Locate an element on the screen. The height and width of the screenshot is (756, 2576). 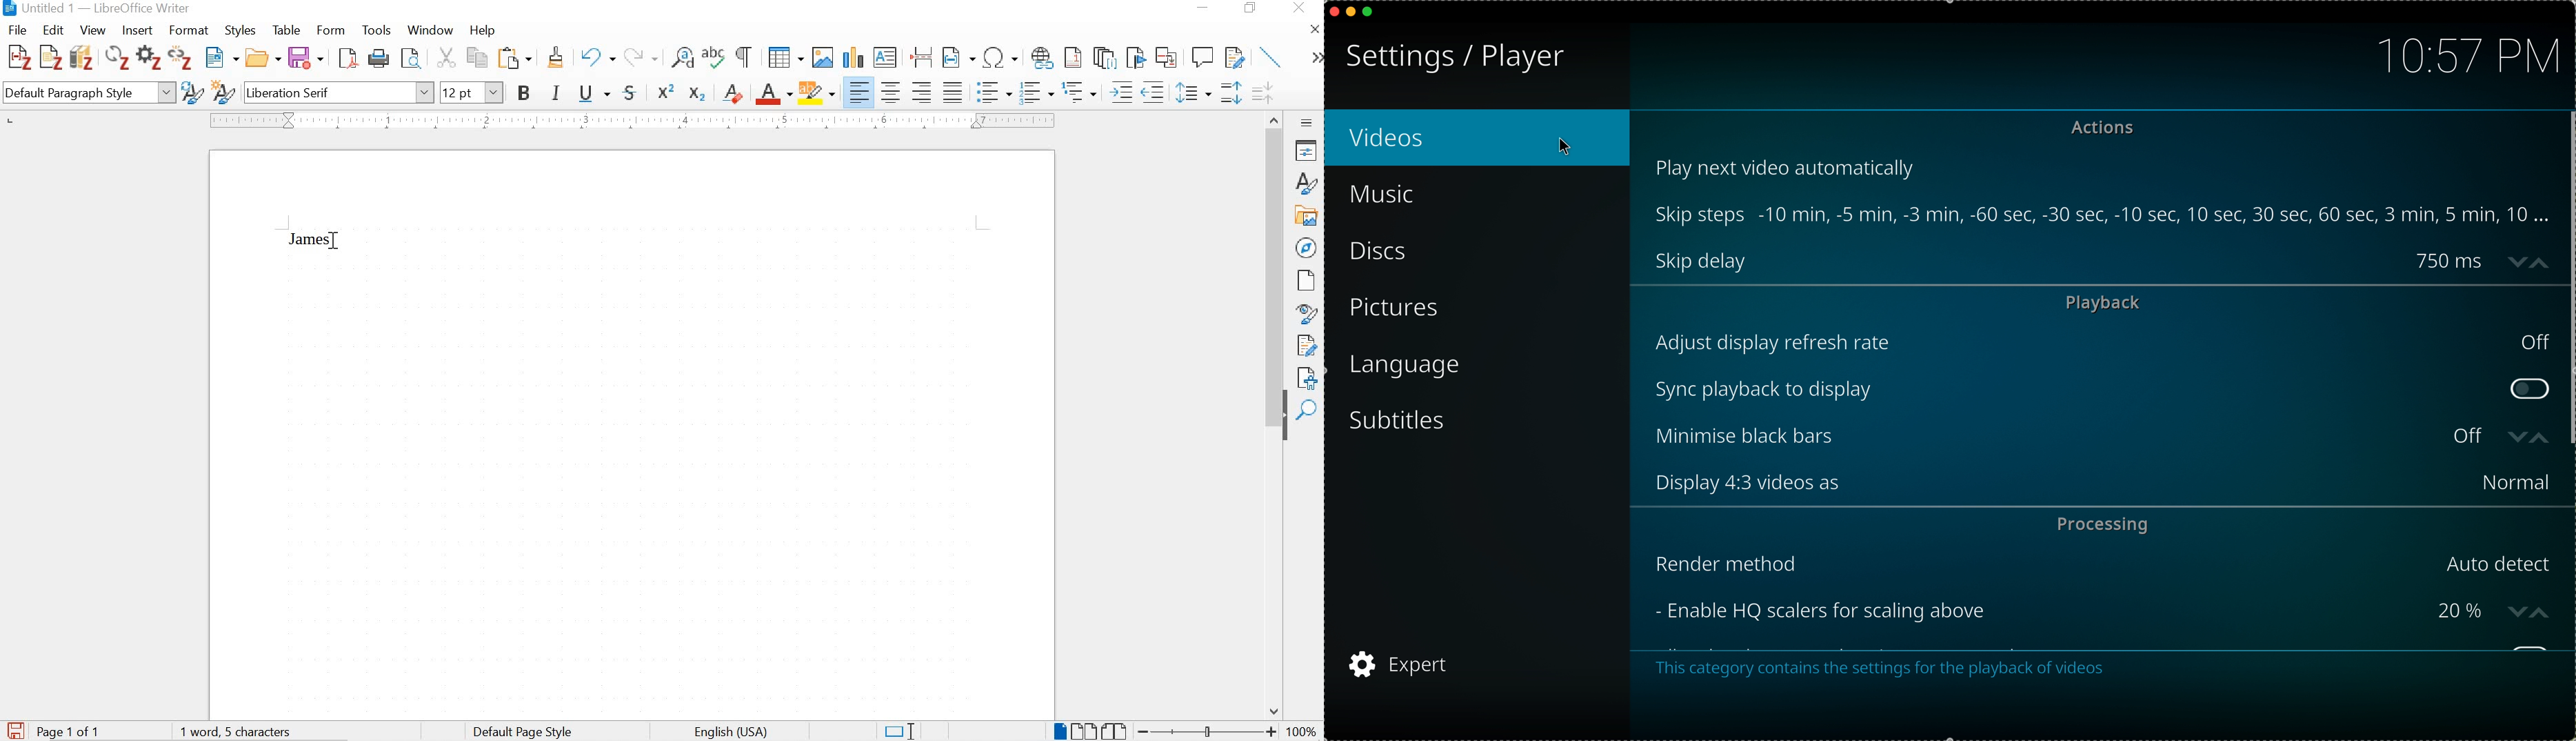
toggle formatting marks is located at coordinates (745, 57).